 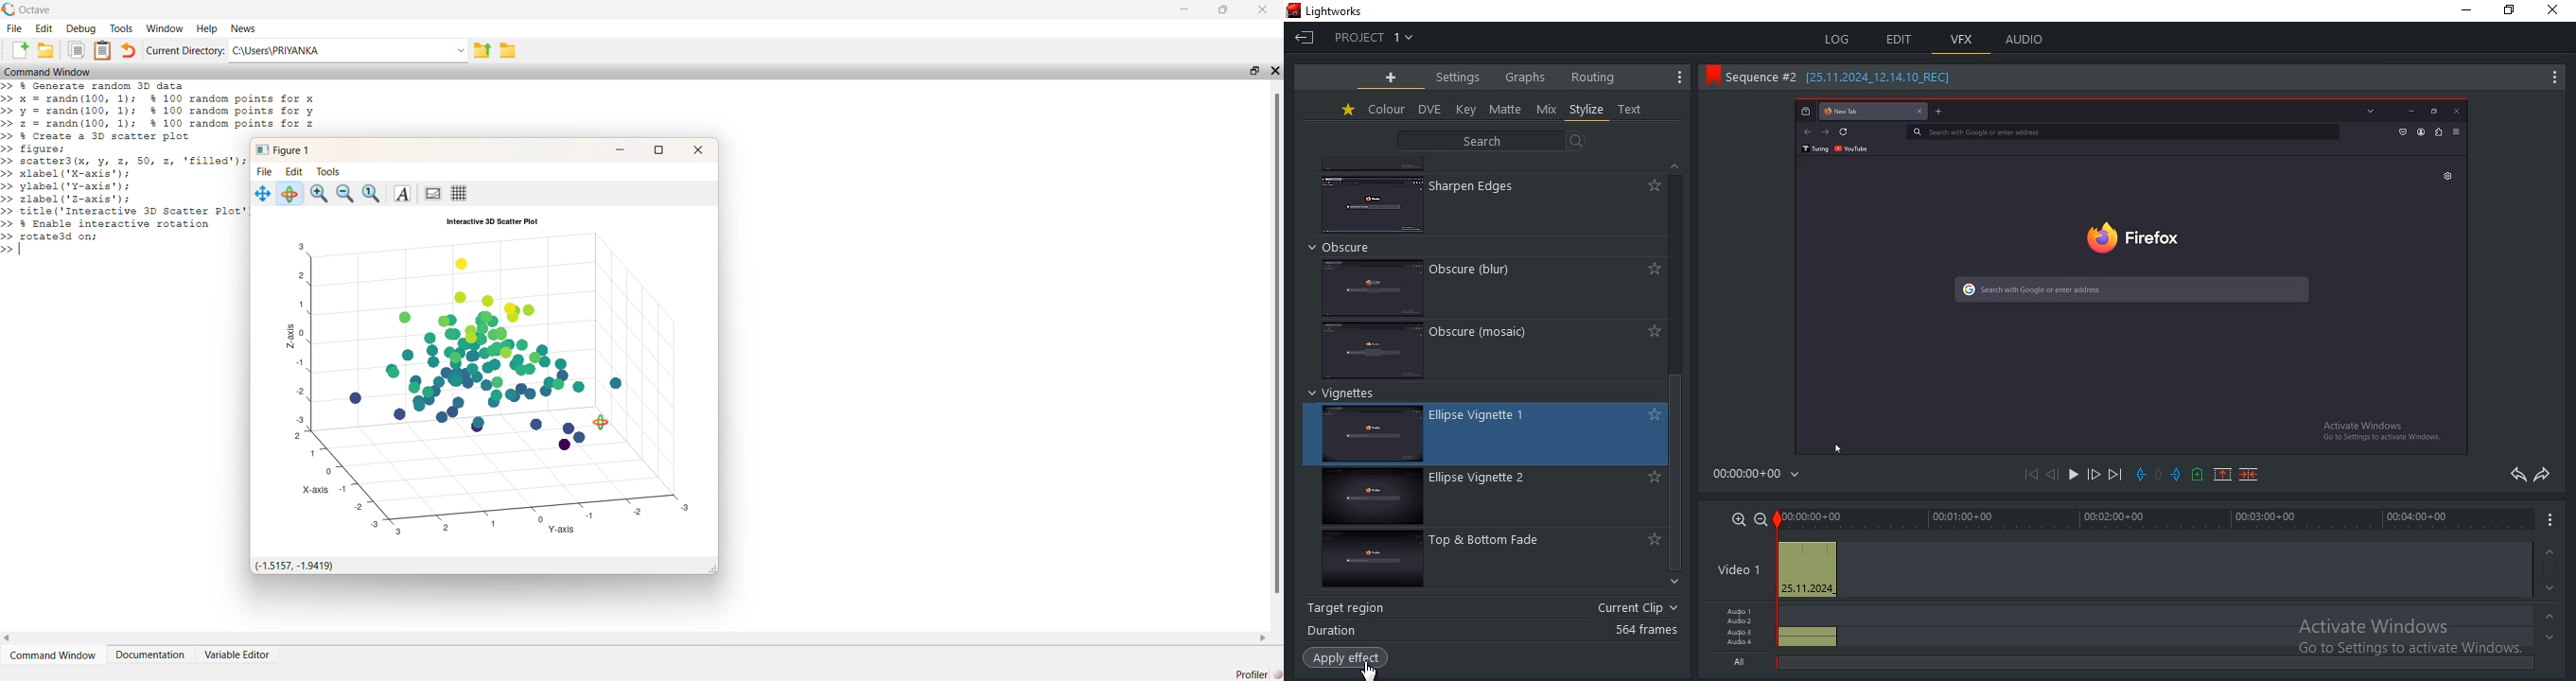 What do you see at coordinates (2415, 641) in the screenshot?
I see `Activate Windows
Go to Settings to activate Windows` at bounding box center [2415, 641].